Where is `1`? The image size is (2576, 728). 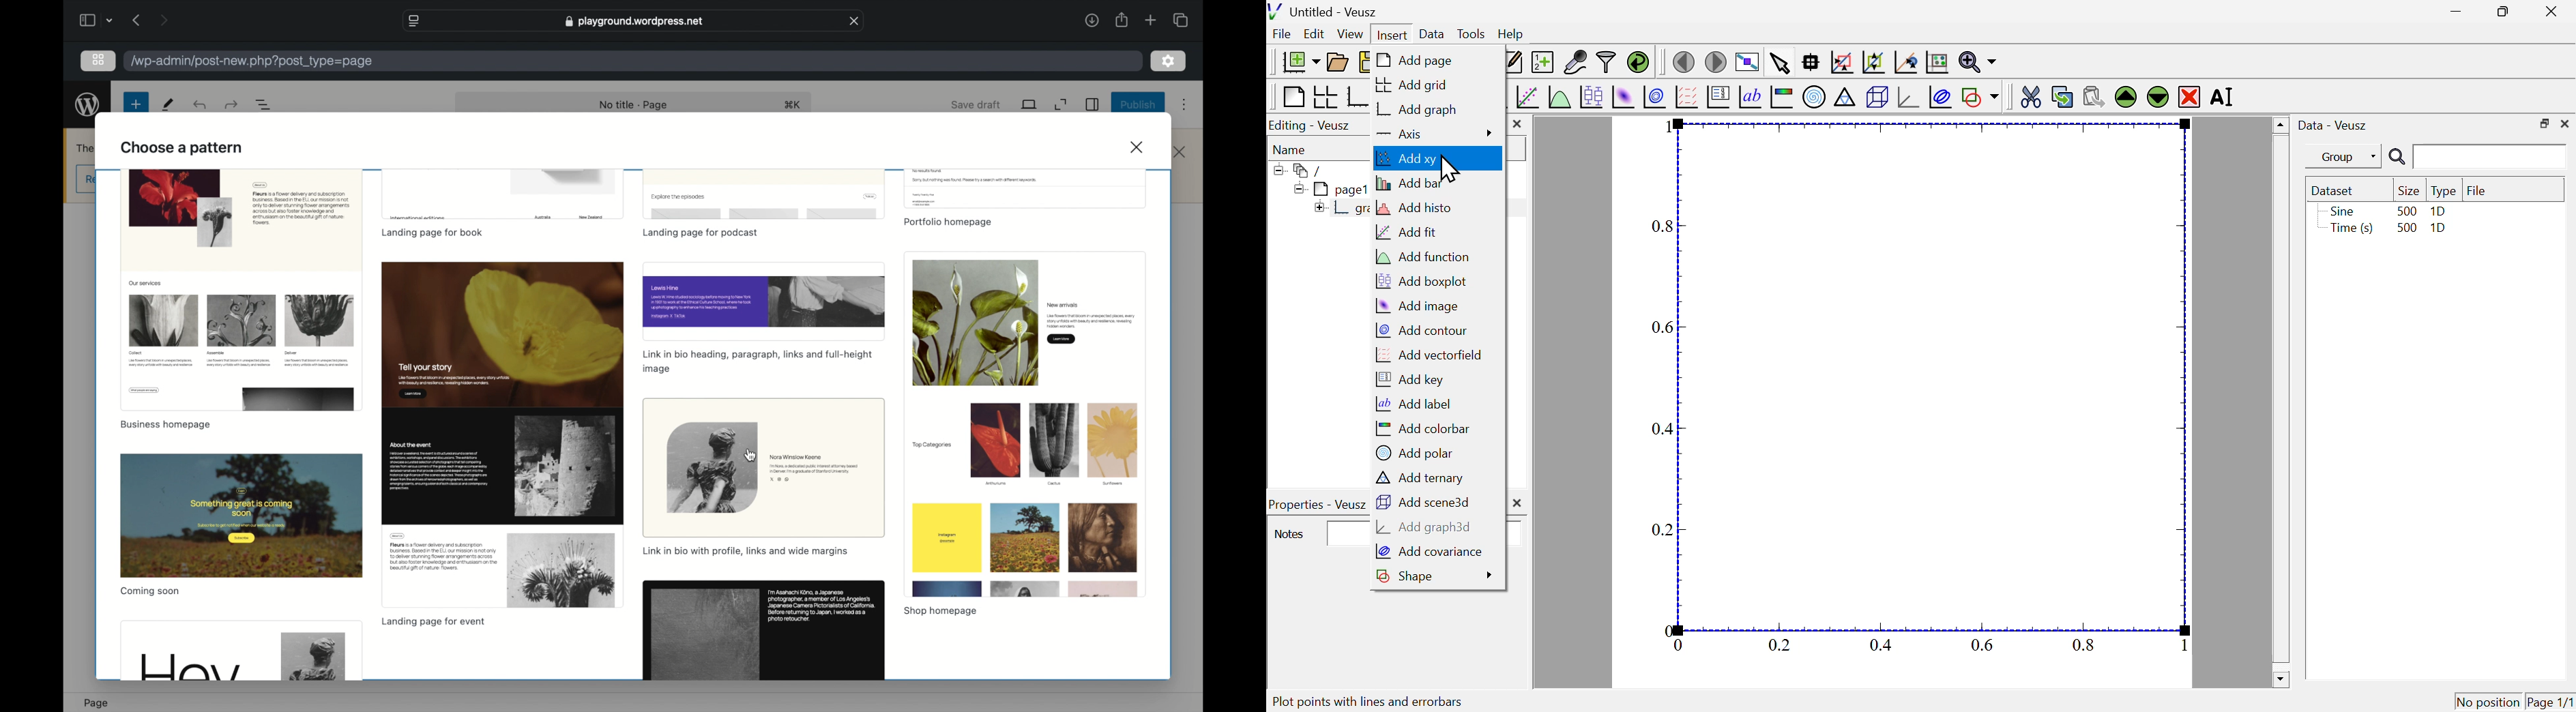 1 is located at coordinates (1662, 127).